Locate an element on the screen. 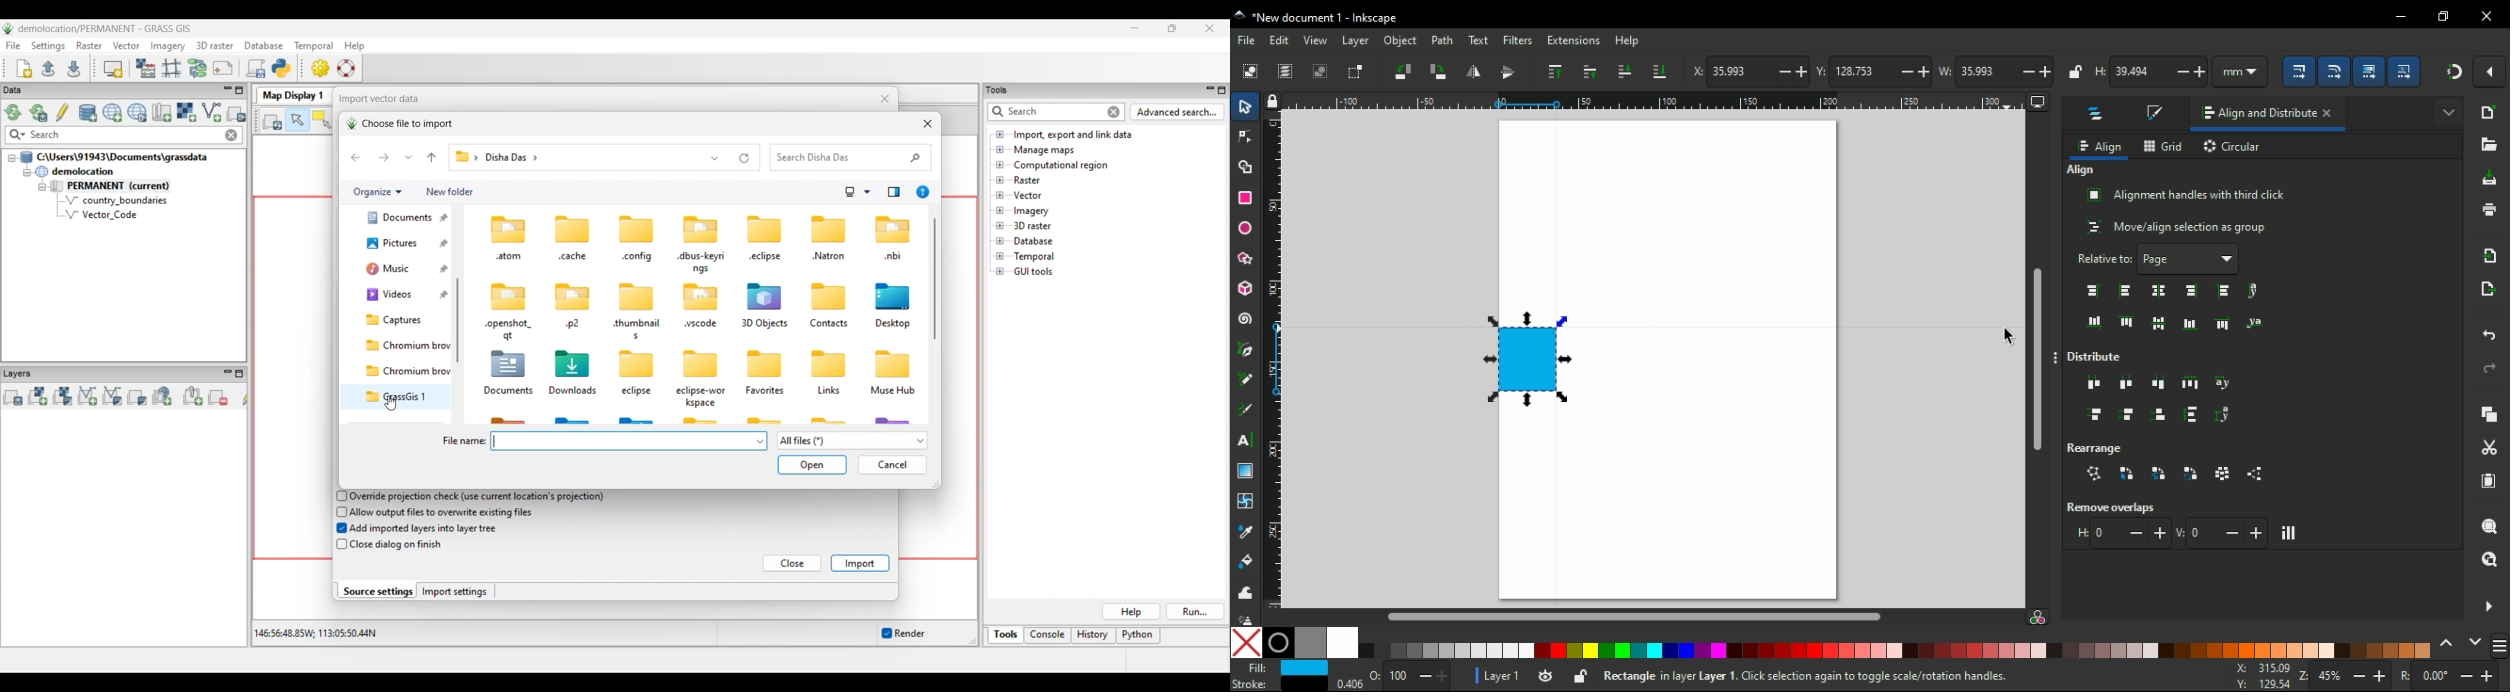  vertical ruler is located at coordinates (1278, 364).